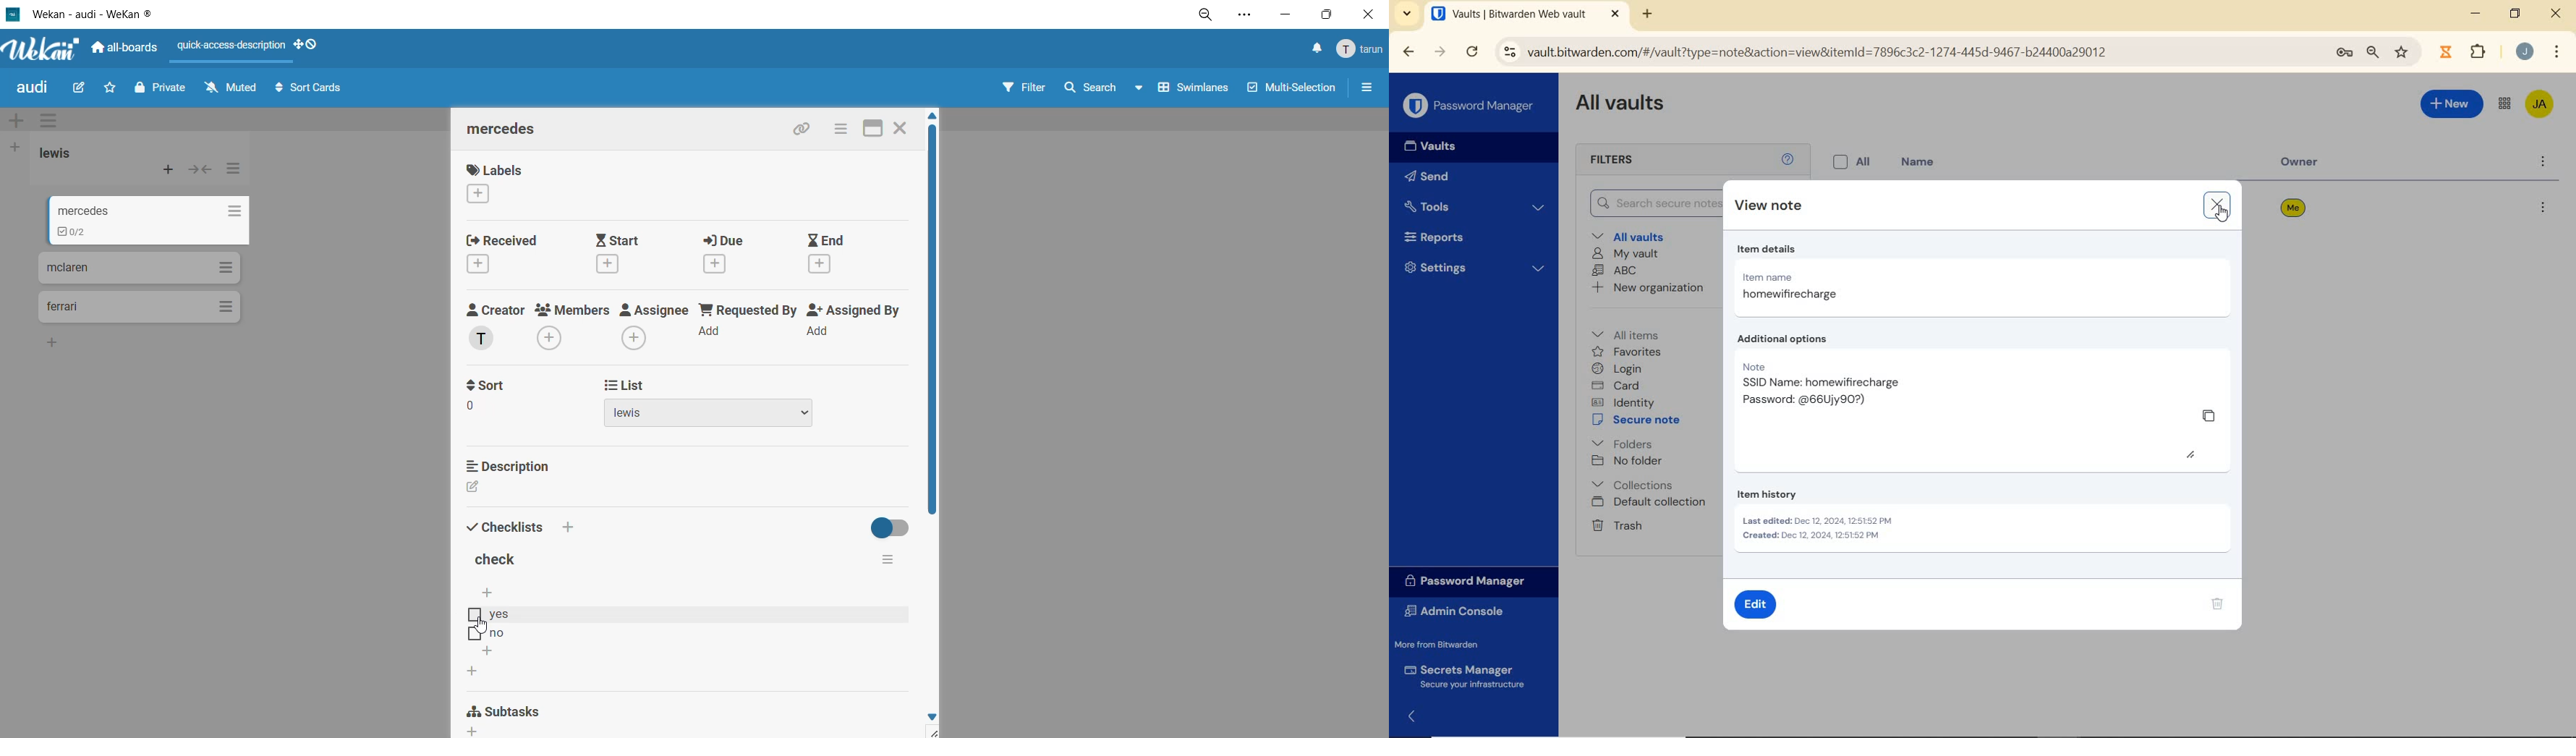 This screenshot has height=756, width=2576. Describe the element at coordinates (1244, 17) in the screenshot. I see `settings` at that location.